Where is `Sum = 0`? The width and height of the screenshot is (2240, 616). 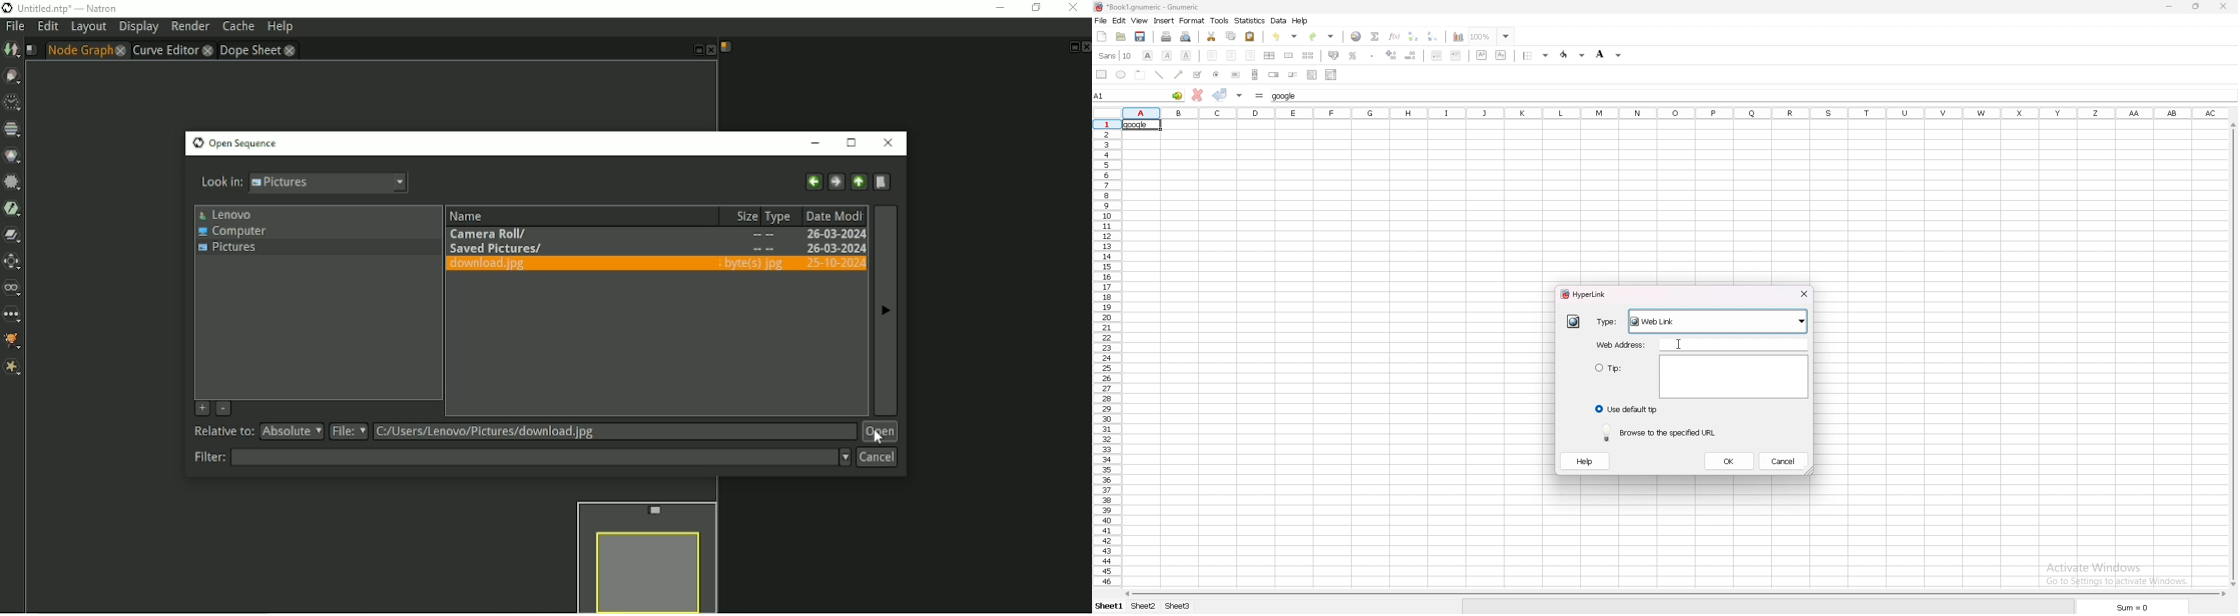
Sum = 0 is located at coordinates (2137, 608).